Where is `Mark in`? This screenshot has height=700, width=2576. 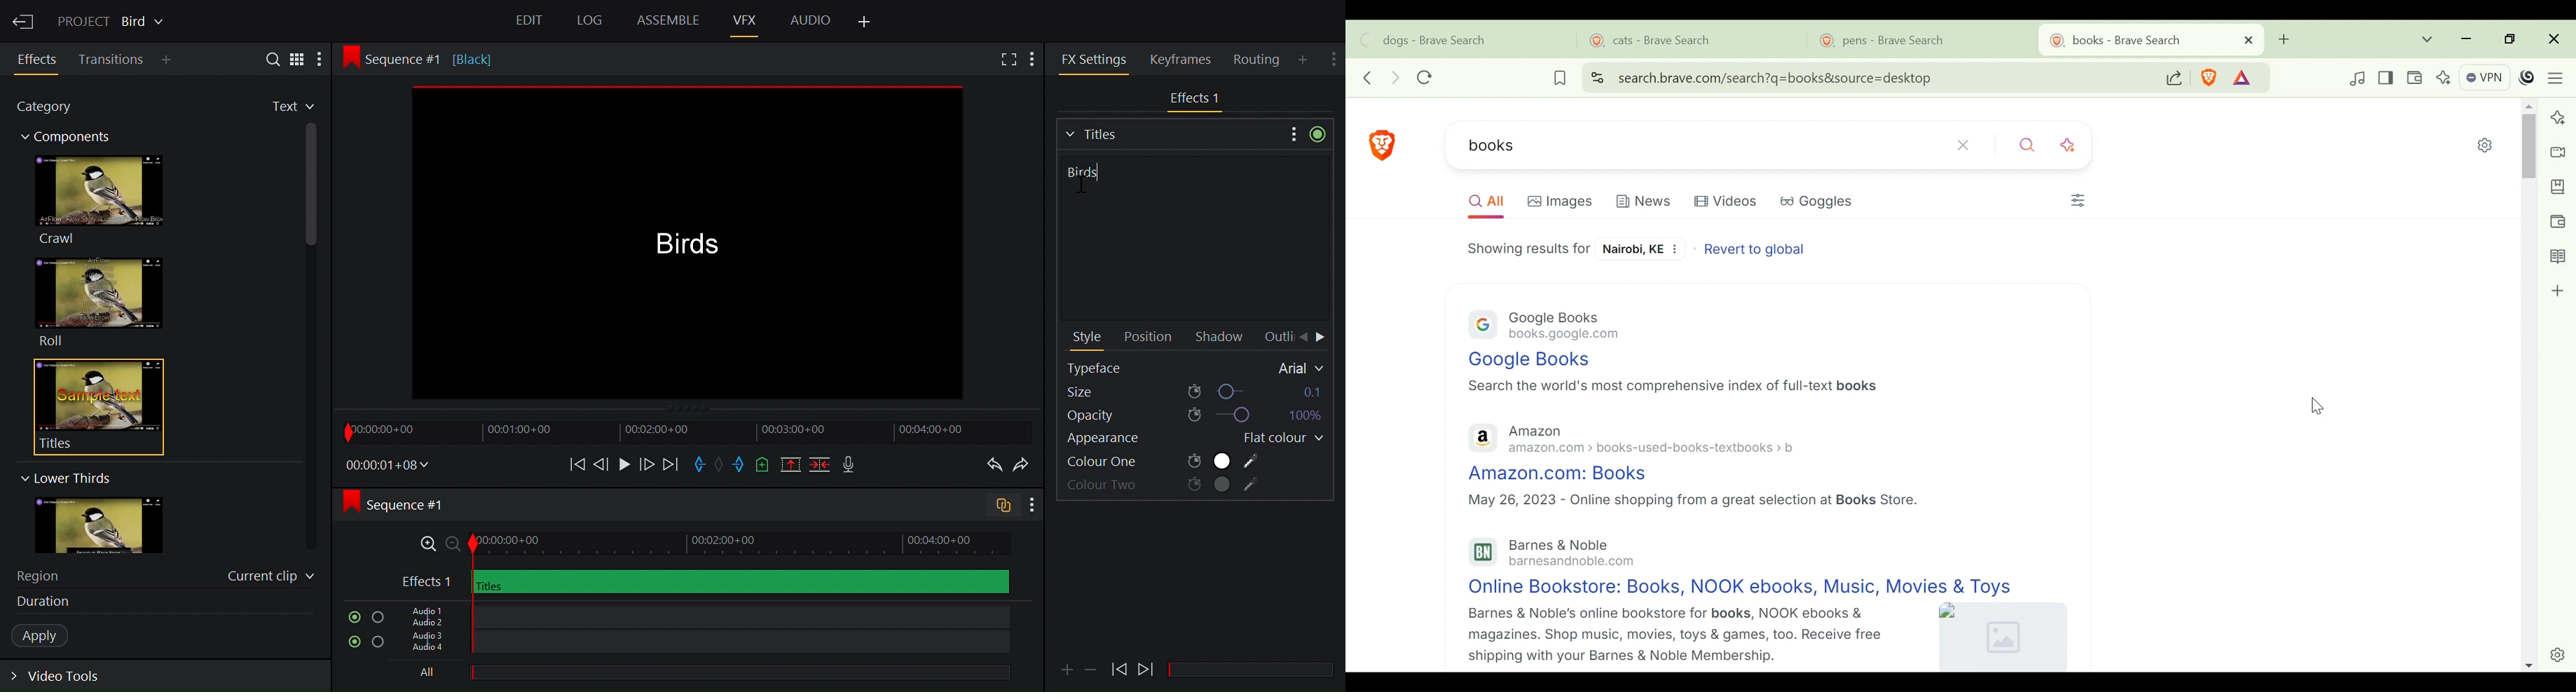
Mark in is located at coordinates (701, 463).